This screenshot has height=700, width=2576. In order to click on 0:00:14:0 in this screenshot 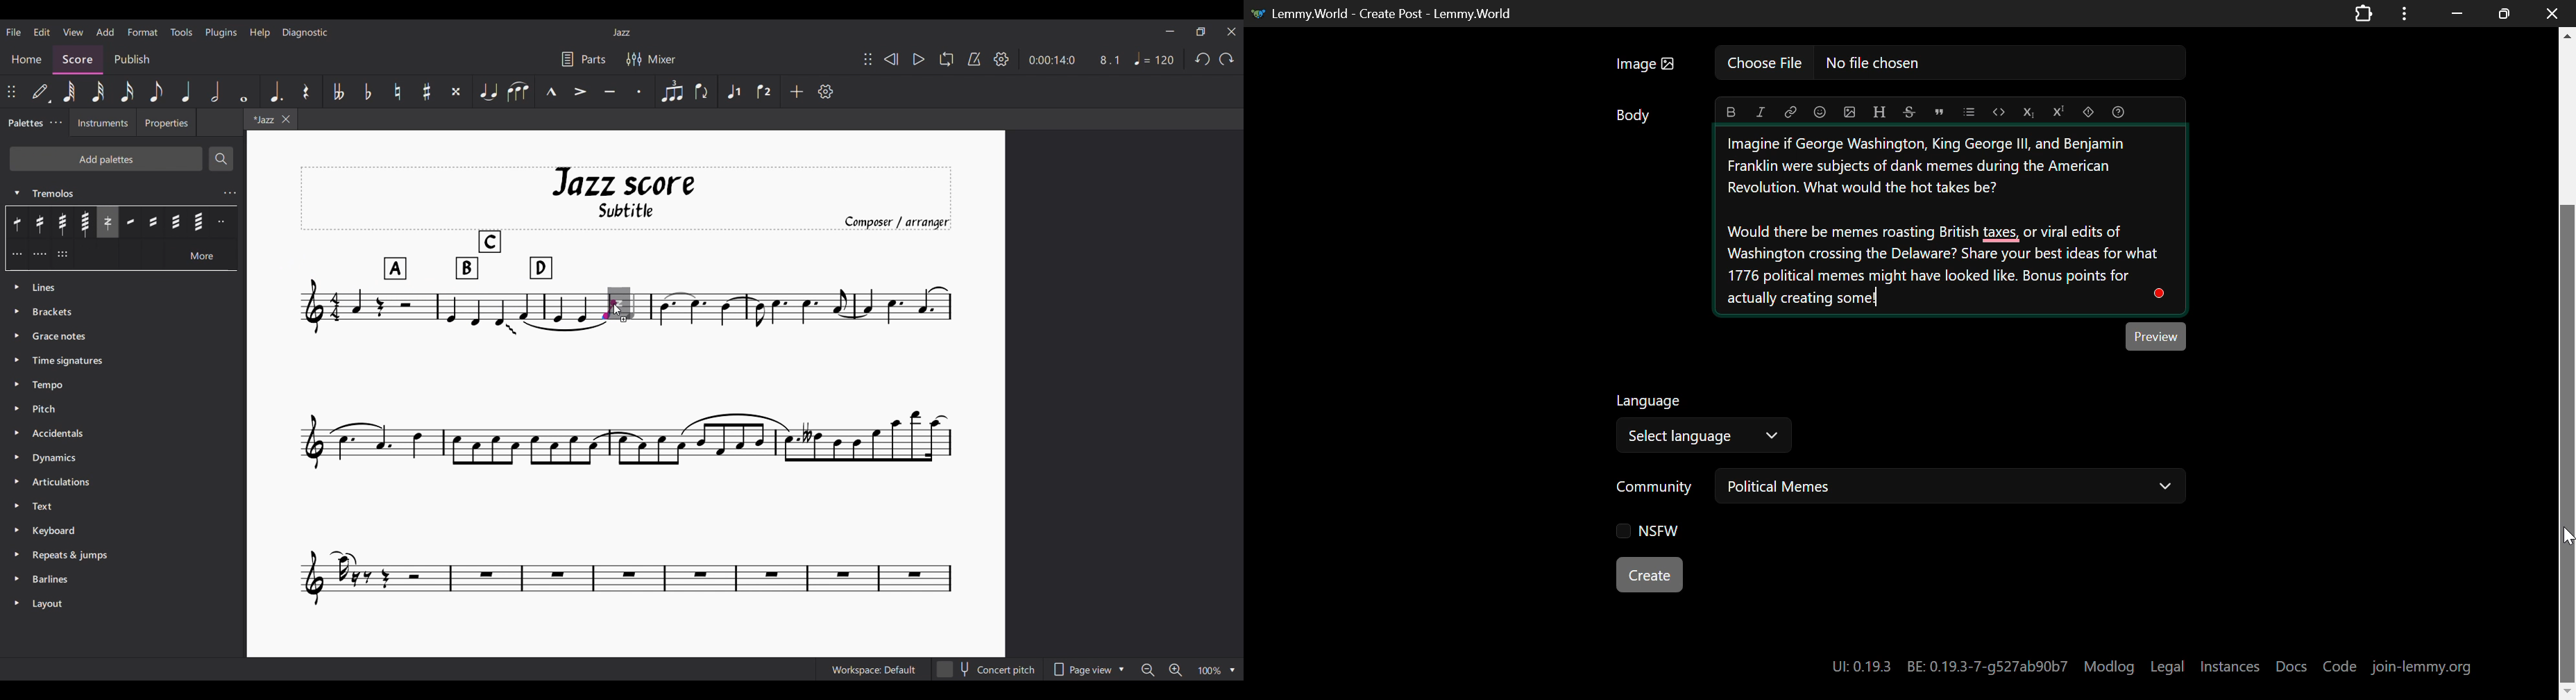, I will do `click(1052, 59)`.